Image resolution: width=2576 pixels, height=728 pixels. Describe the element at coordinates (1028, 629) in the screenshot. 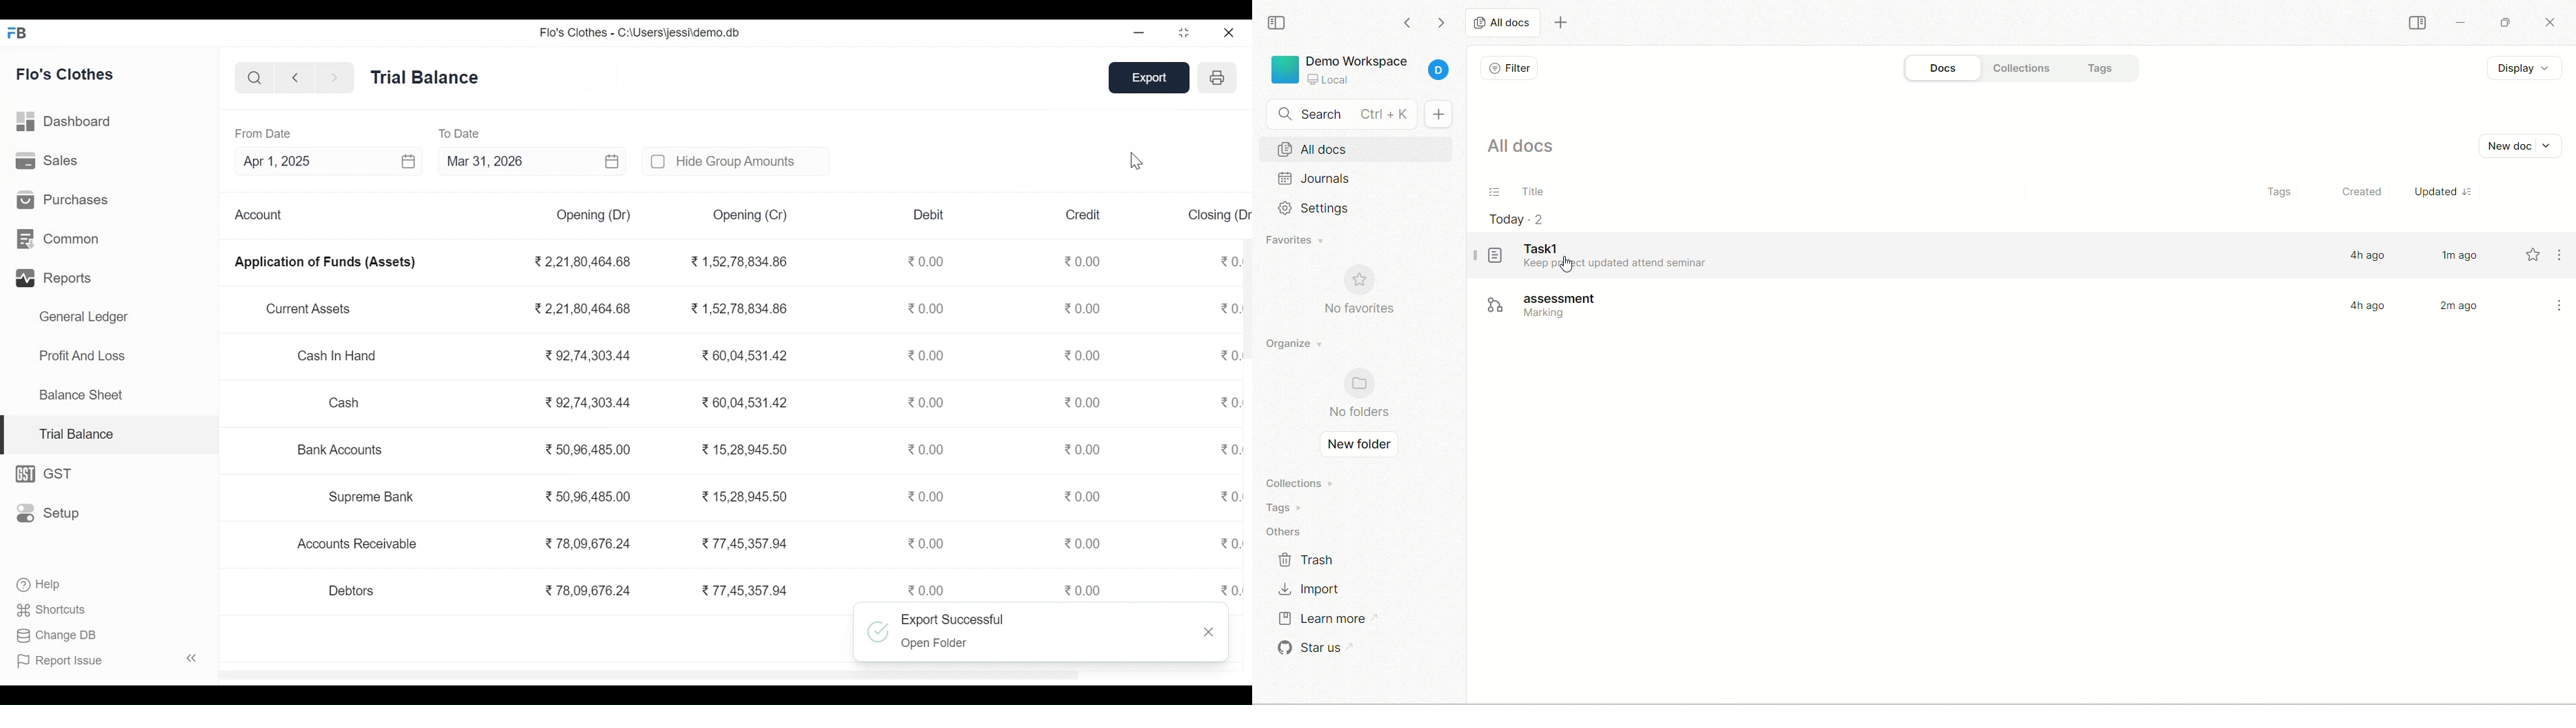

I see `Export Successful Open Folder` at that location.